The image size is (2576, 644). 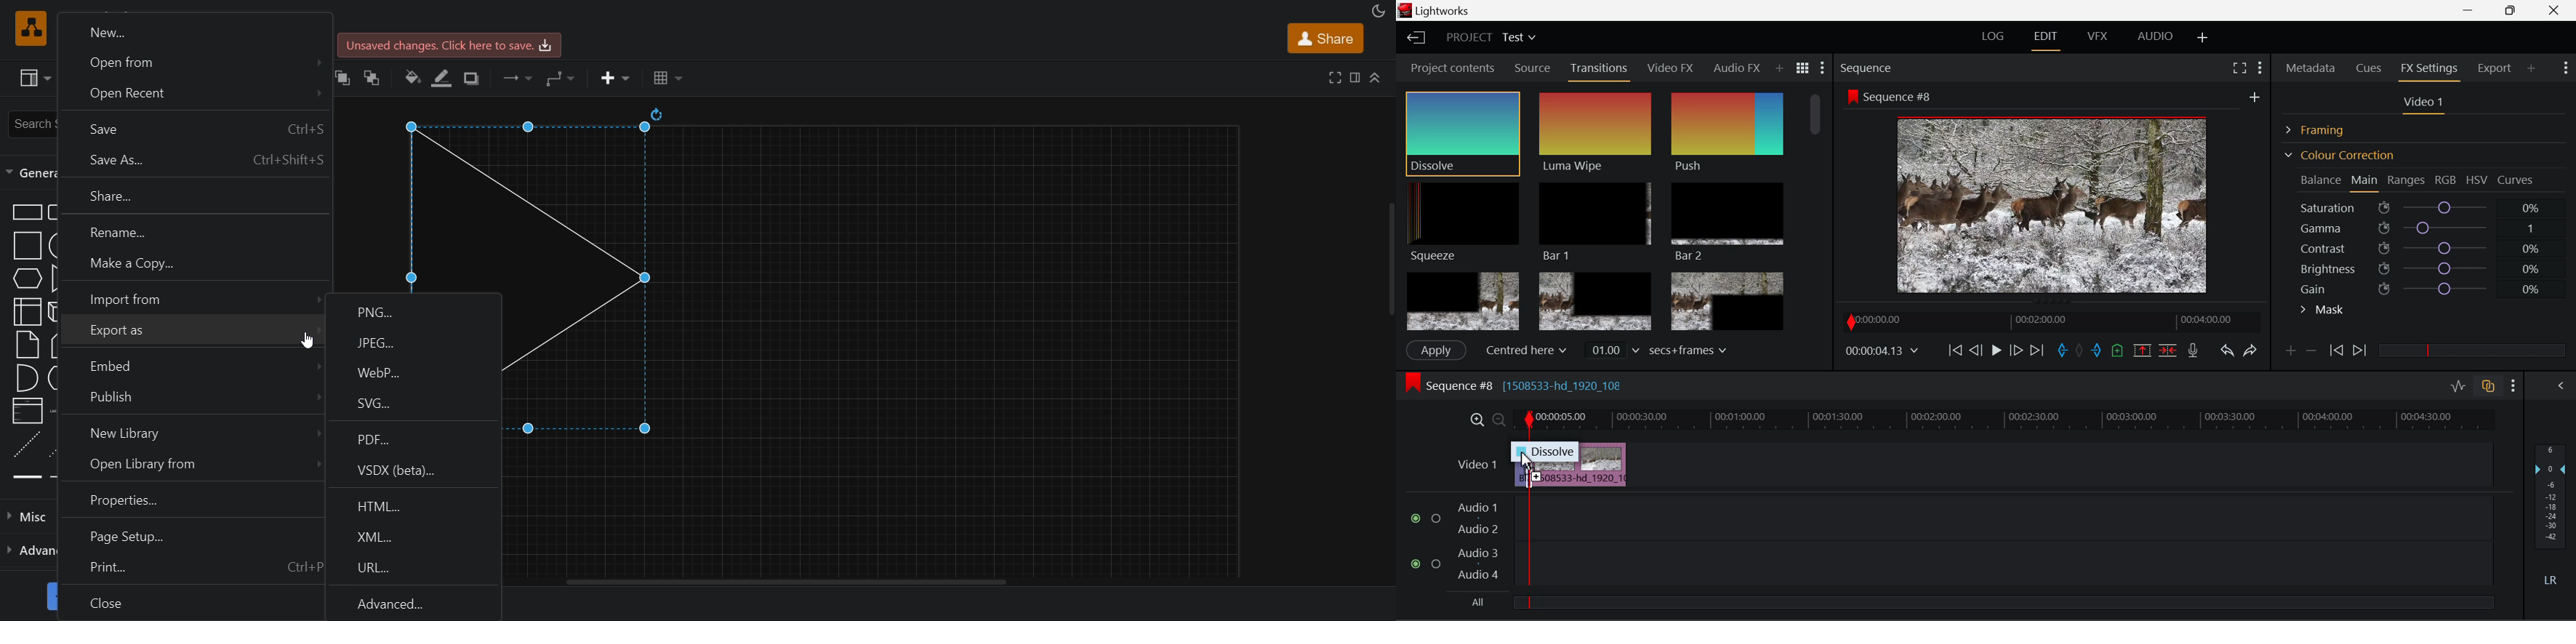 What do you see at coordinates (2335, 351) in the screenshot?
I see `Previous keyframe` at bounding box center [2335, 351].